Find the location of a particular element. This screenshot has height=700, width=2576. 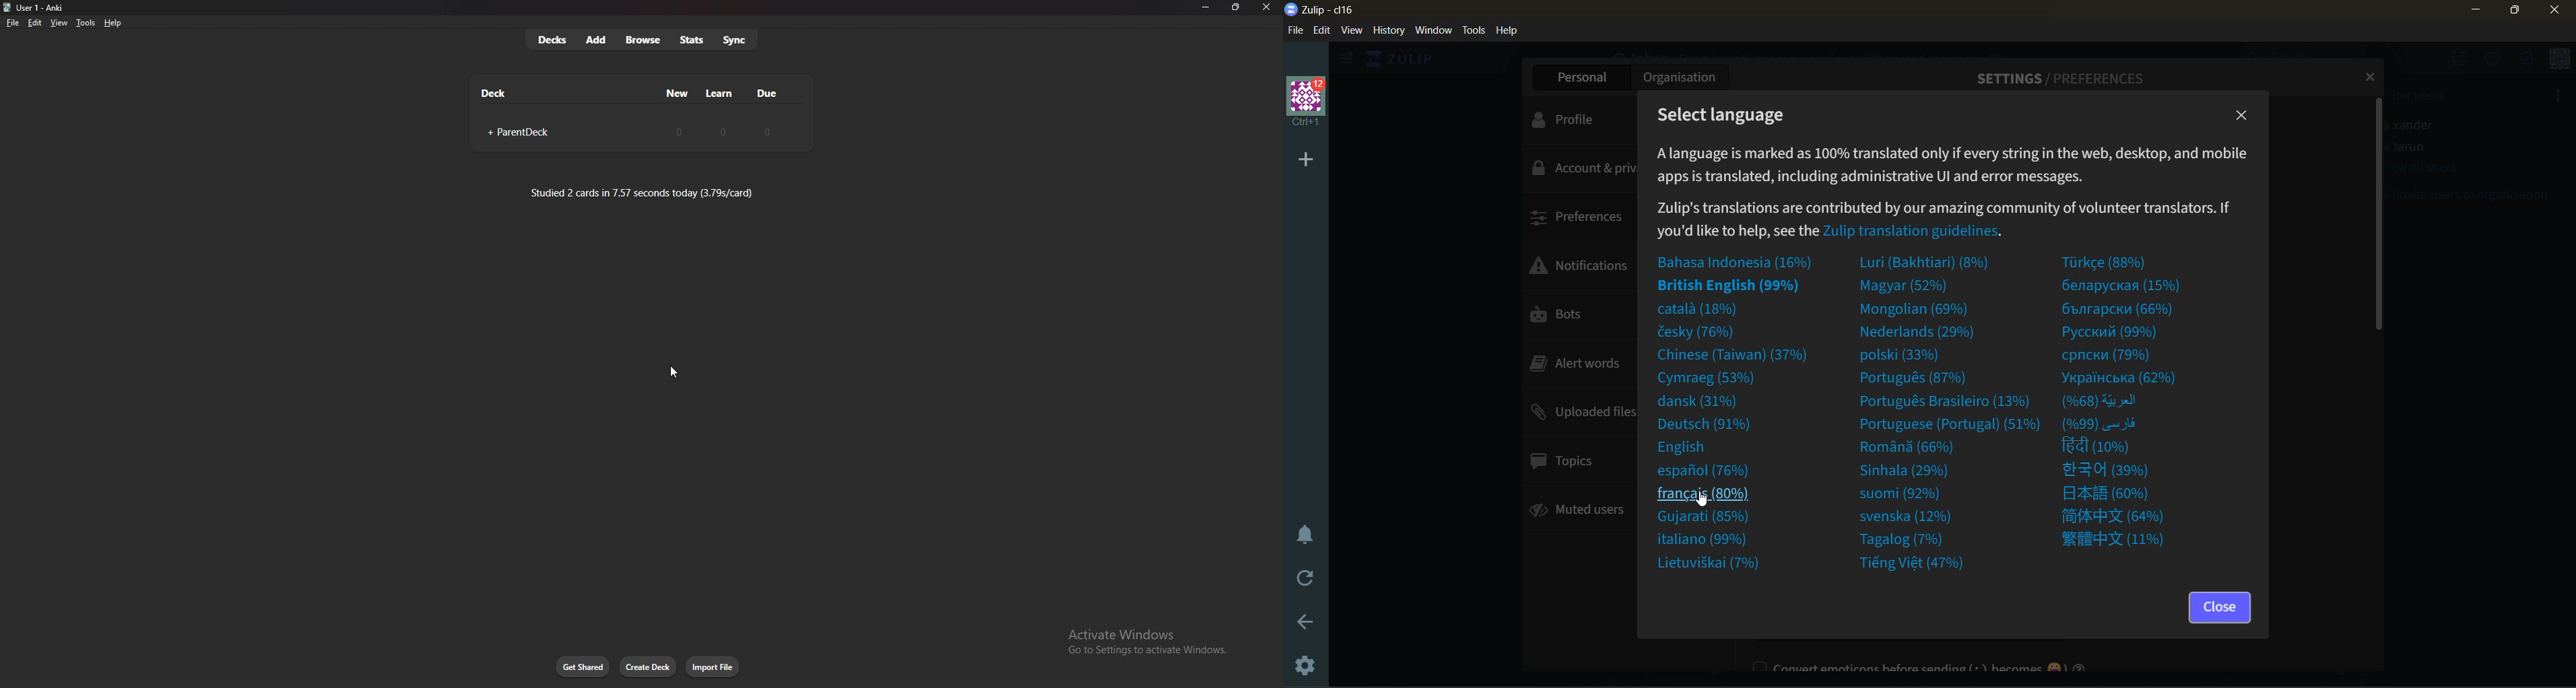

minimize is located at coordinates (1205, 7).